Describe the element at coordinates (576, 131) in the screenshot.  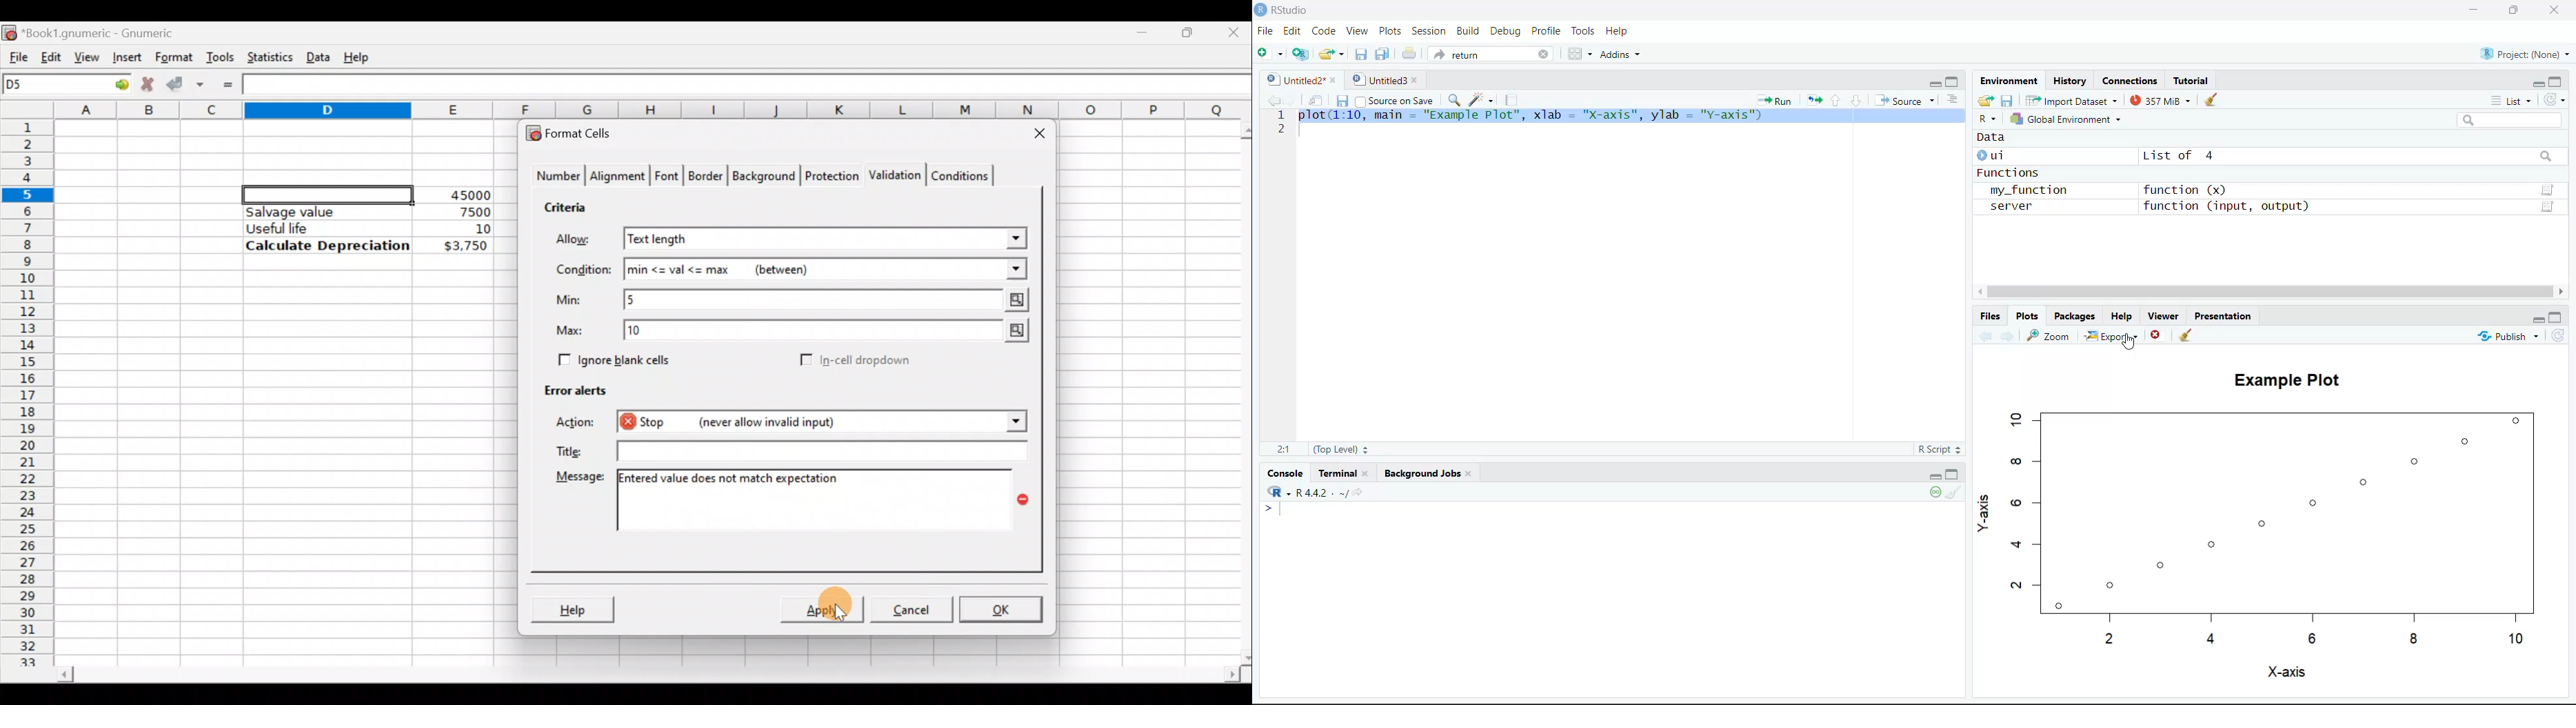
I see `Format cells` at that location.